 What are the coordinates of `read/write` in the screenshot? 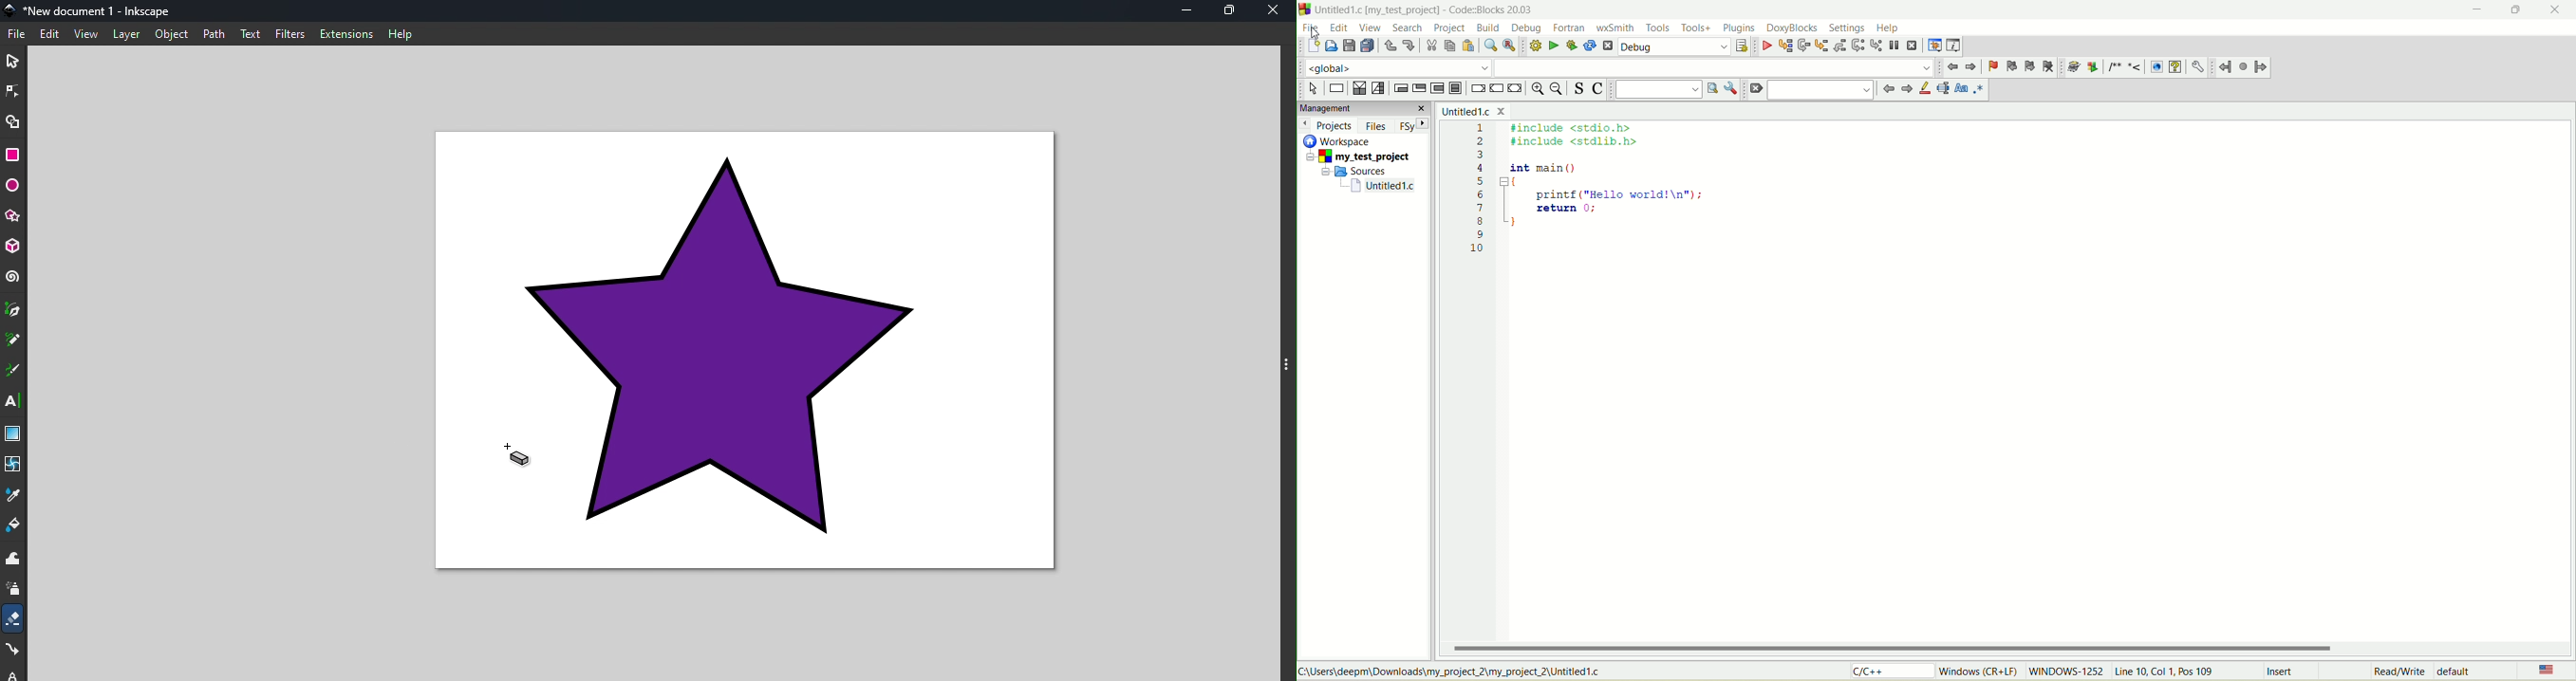 It's located at (2397, 672).